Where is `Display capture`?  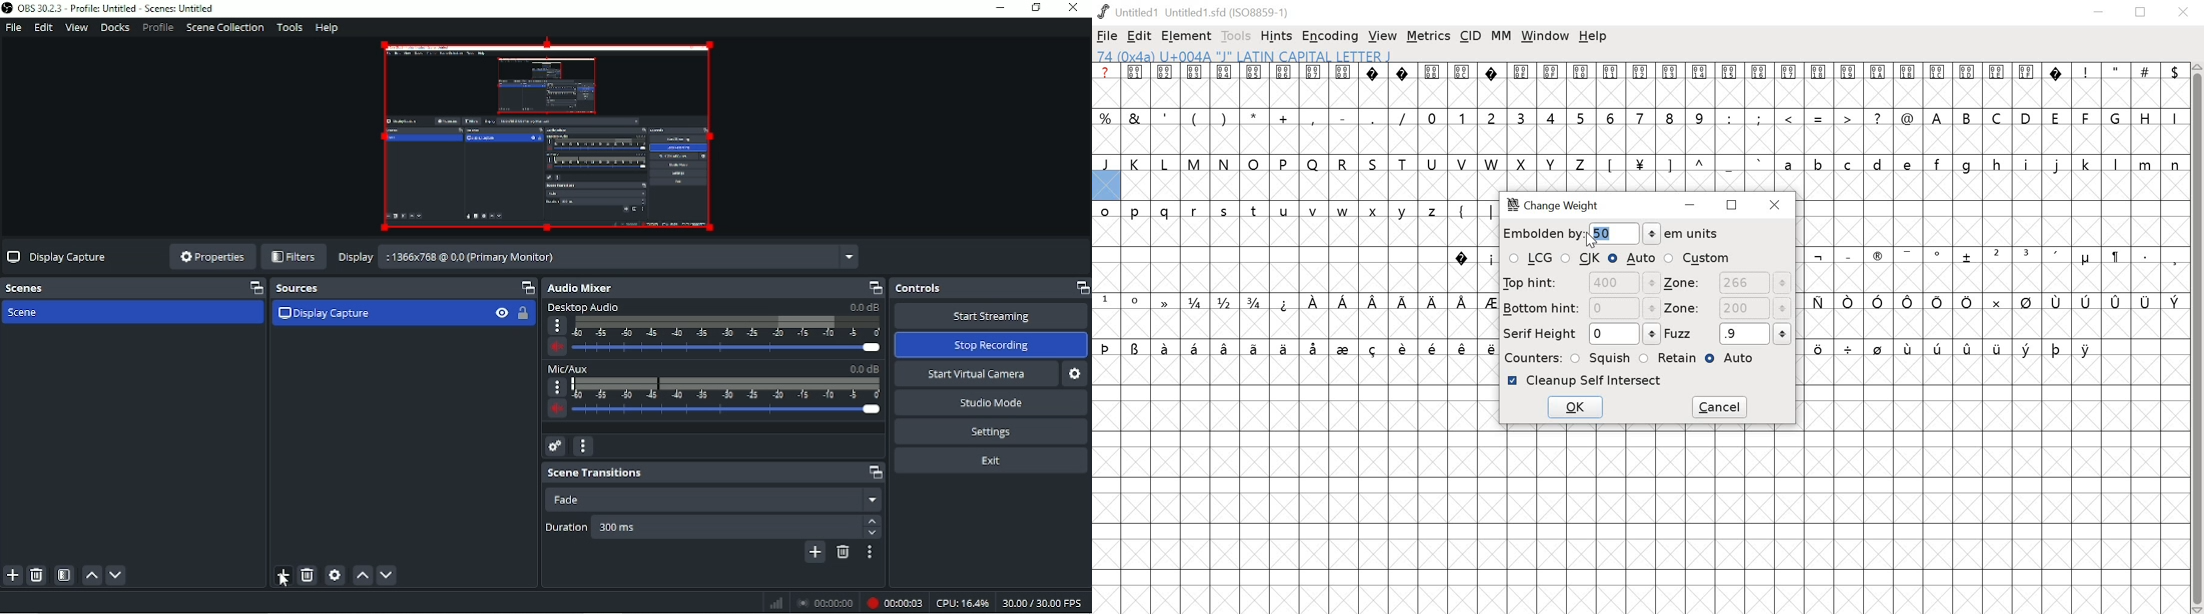 Display capture is located at coordinates (59, 257).